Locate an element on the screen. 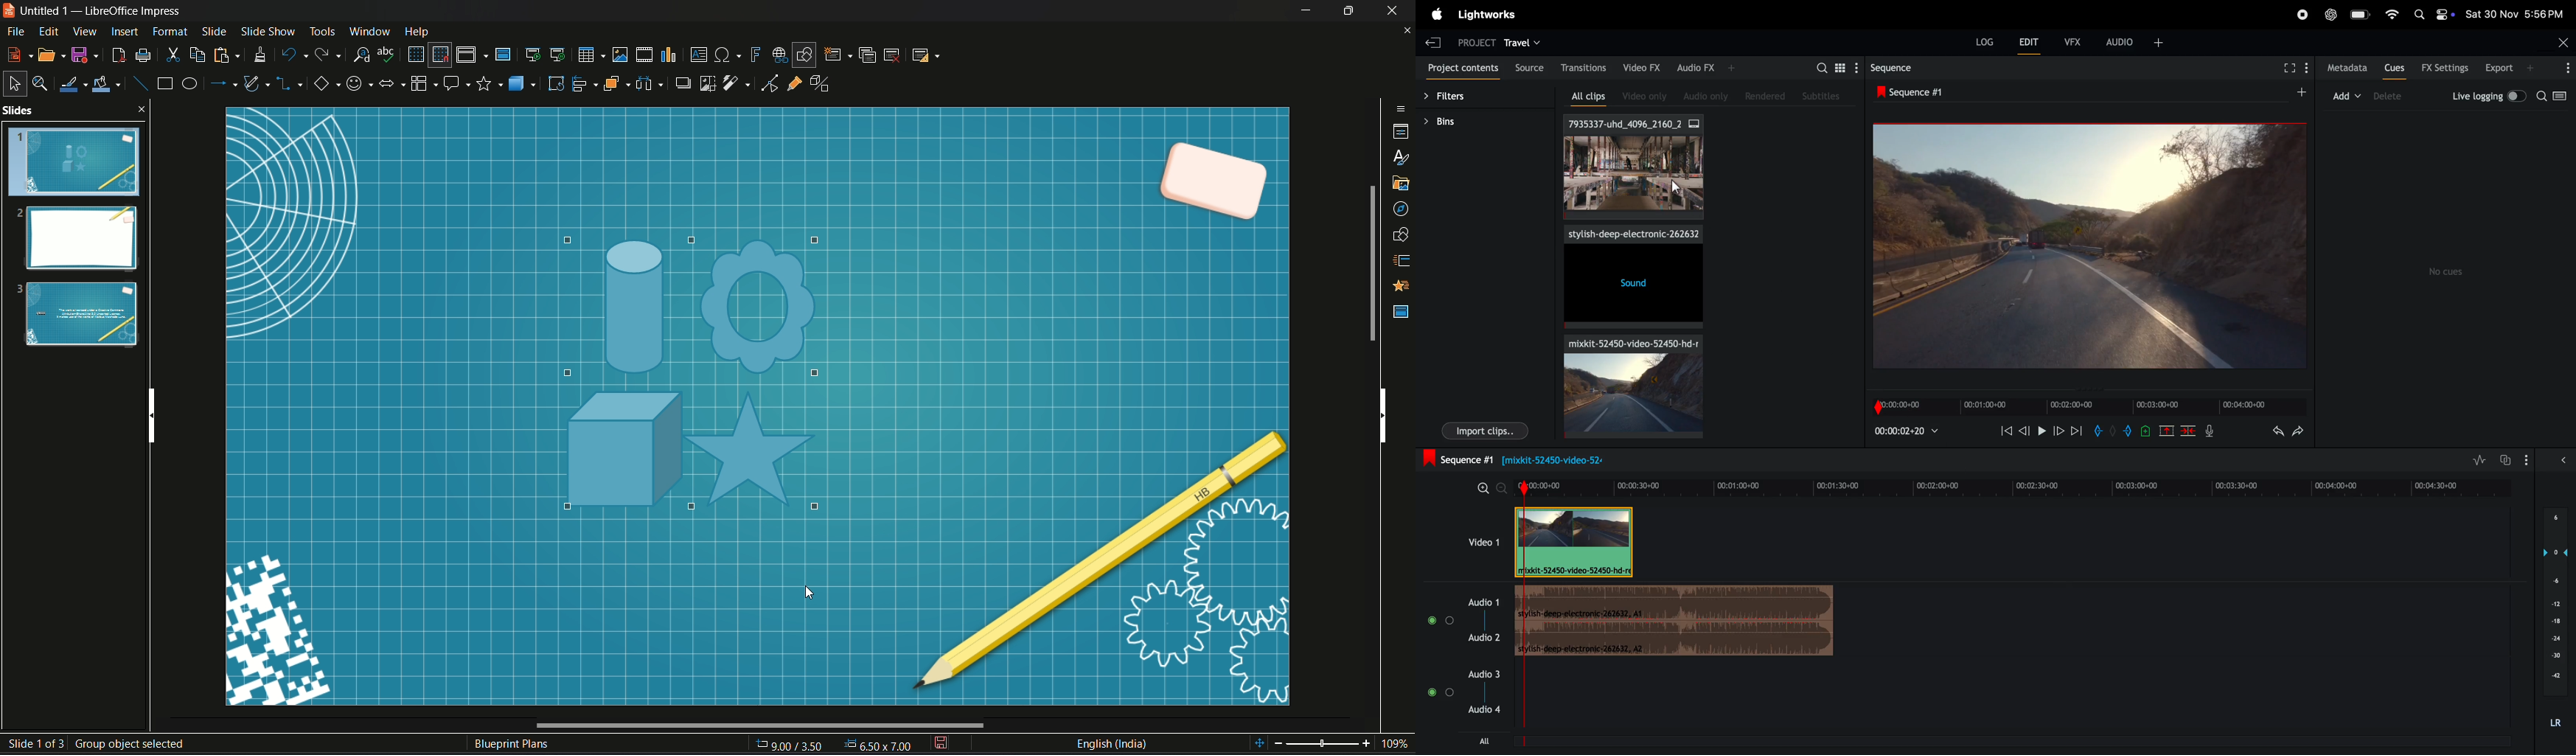 Image resolution: width=2576 pixels, height=756 pixels. chatgpt is located at coordinates (2330, 15).